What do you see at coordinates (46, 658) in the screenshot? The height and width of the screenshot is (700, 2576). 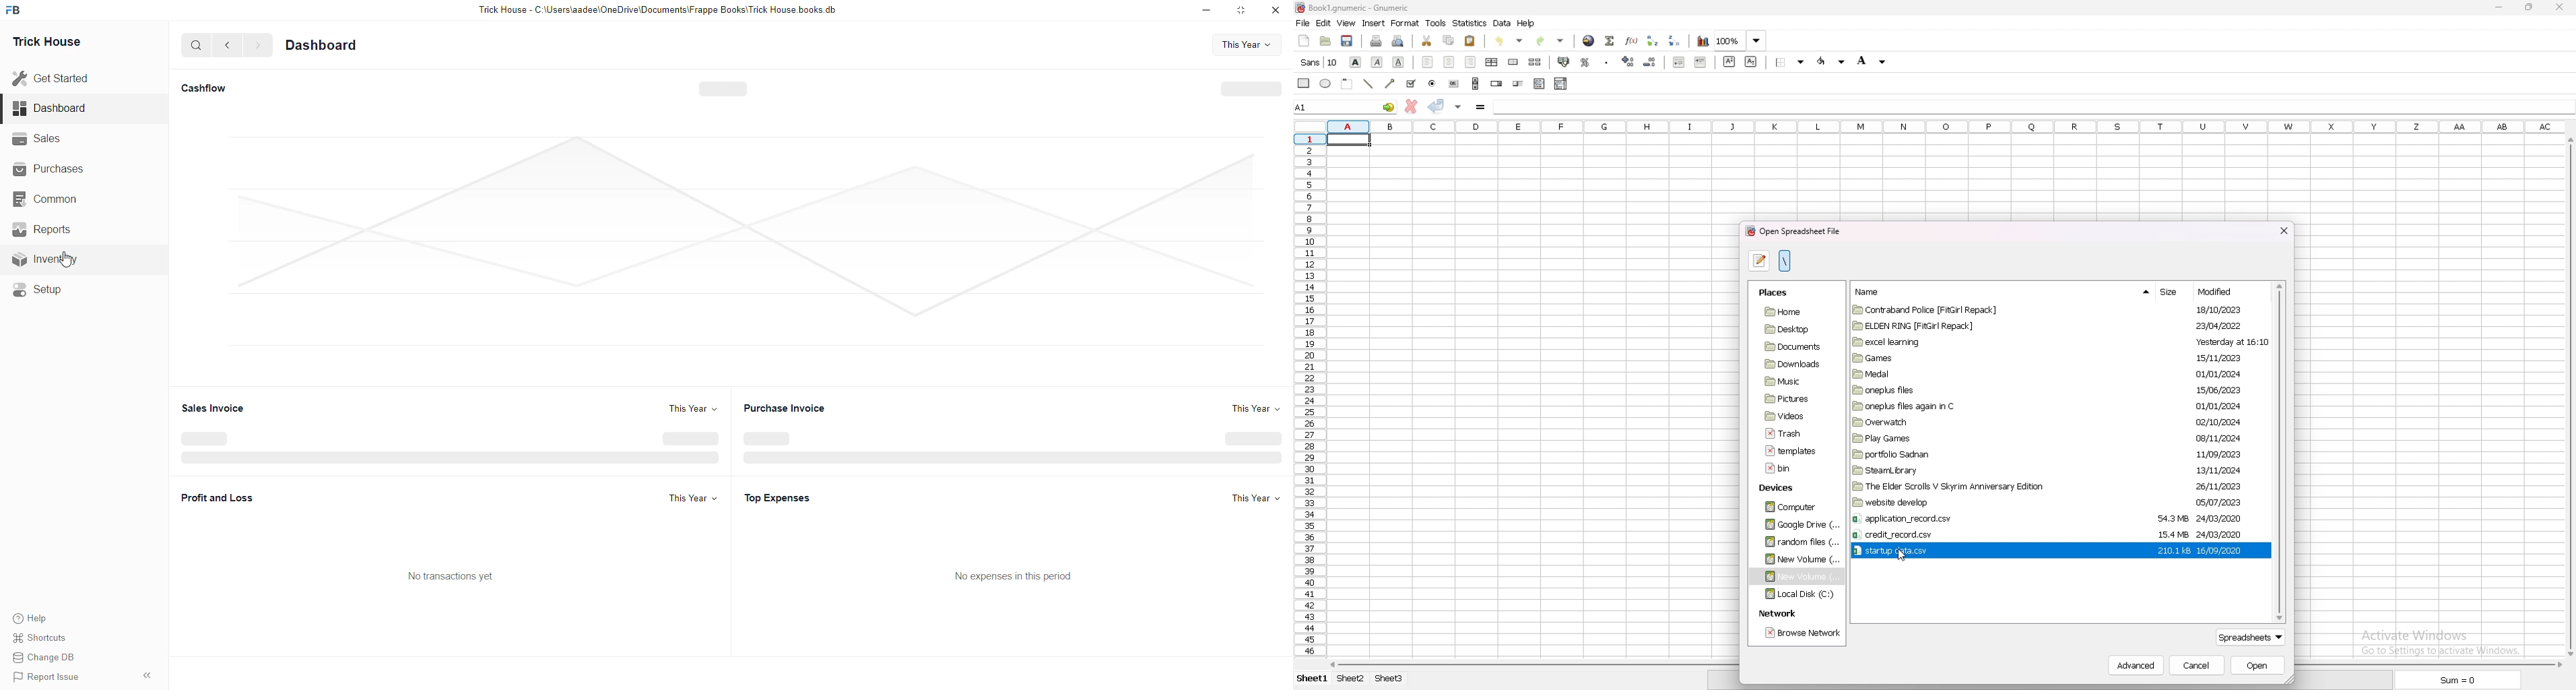 I see `Change DB` at bounding box center [46, 658].